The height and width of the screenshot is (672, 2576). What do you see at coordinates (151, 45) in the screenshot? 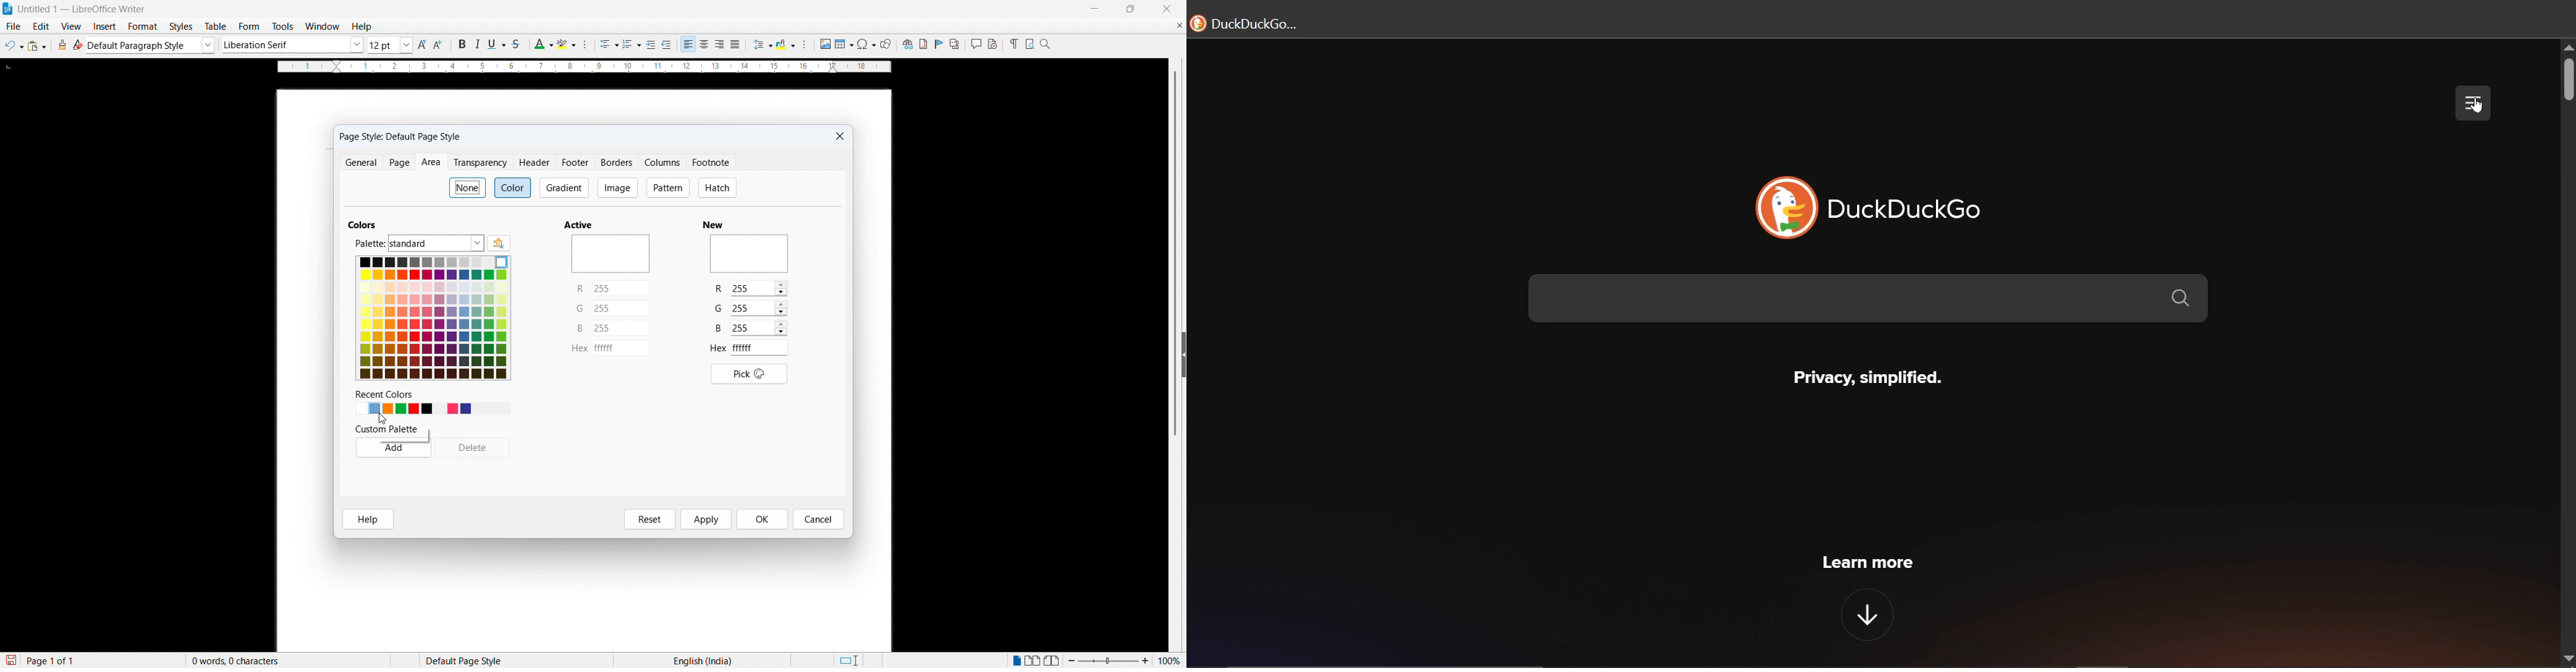
I see `Default paragraph style` at bounding box center [151, 45].